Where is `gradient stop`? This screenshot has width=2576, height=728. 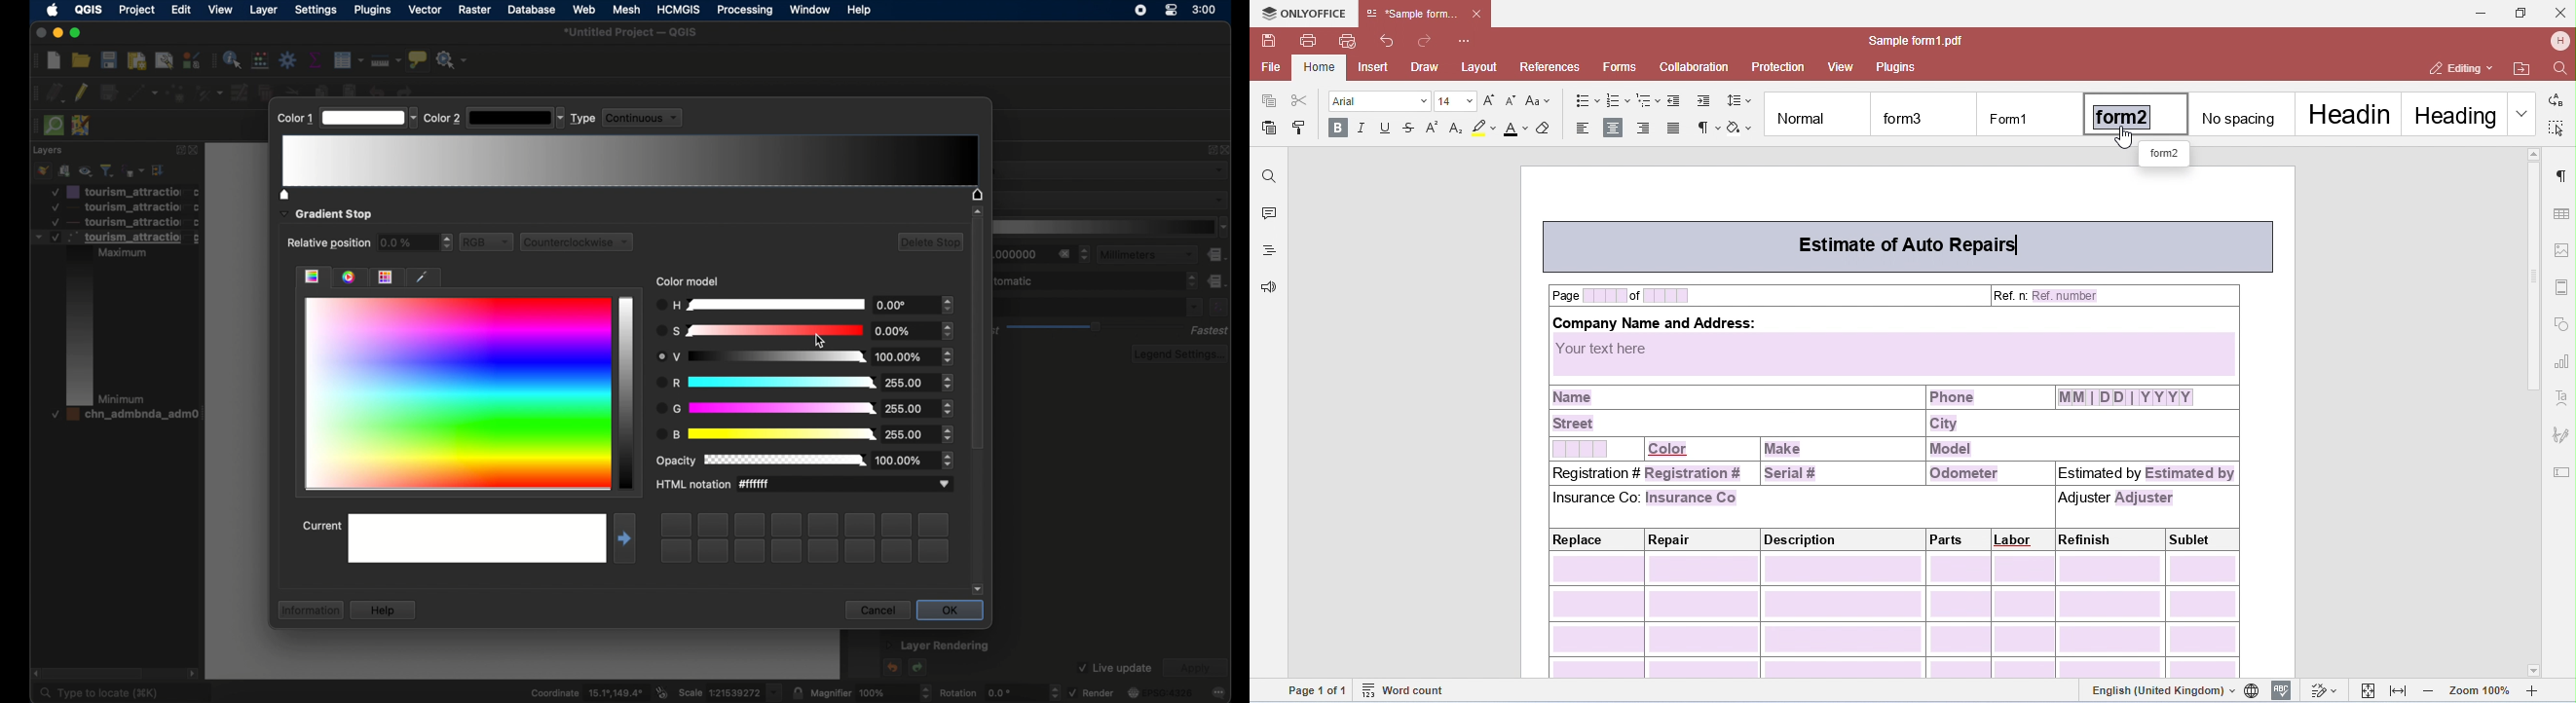 gradient stop is located at coordinates (326, 215).